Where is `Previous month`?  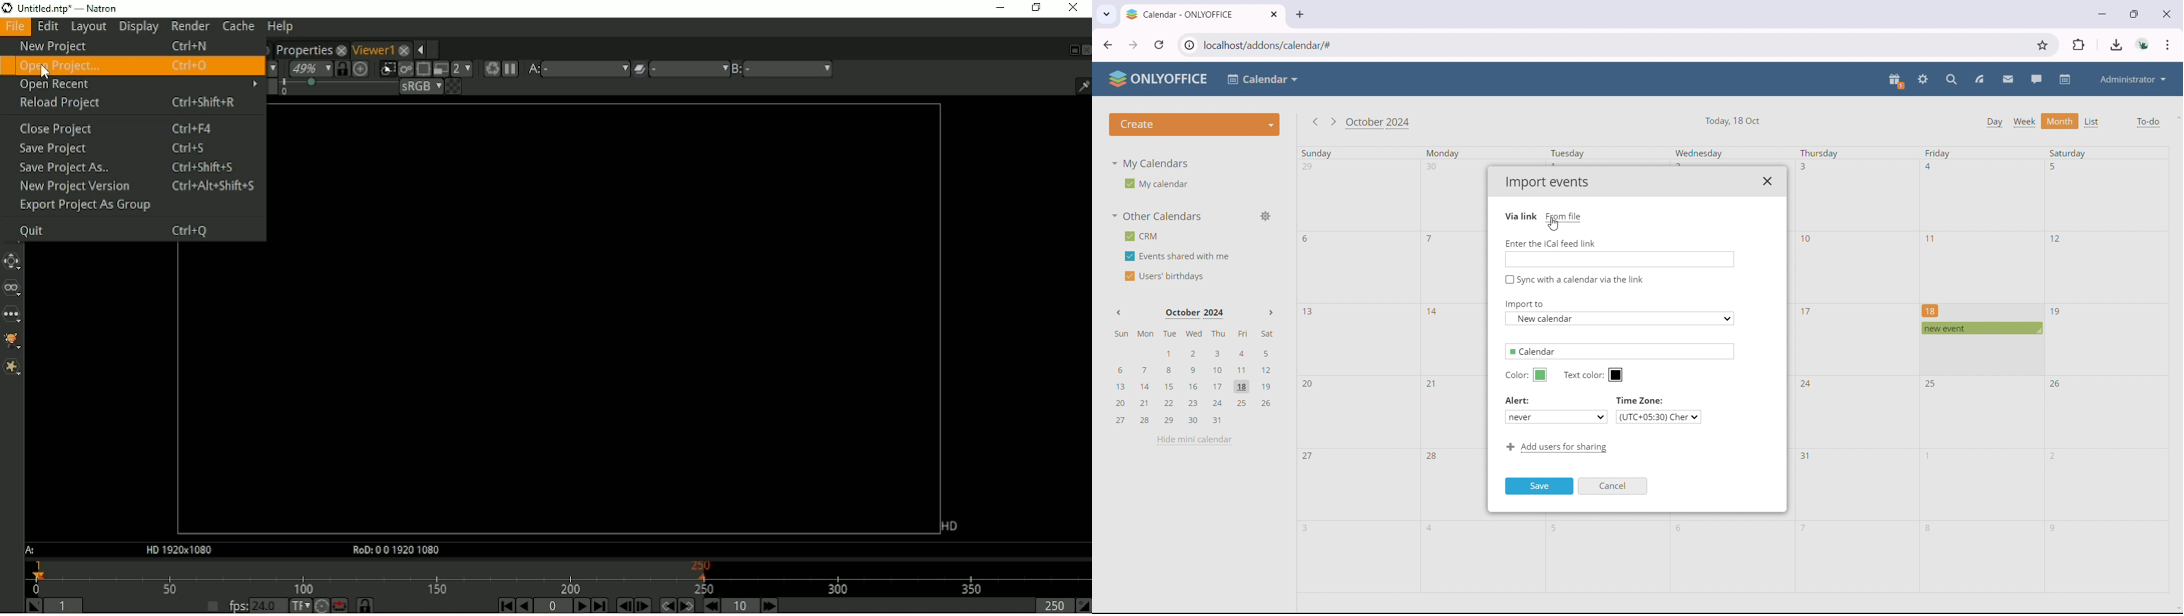
Previous month is located at coordinates (1118, 313).